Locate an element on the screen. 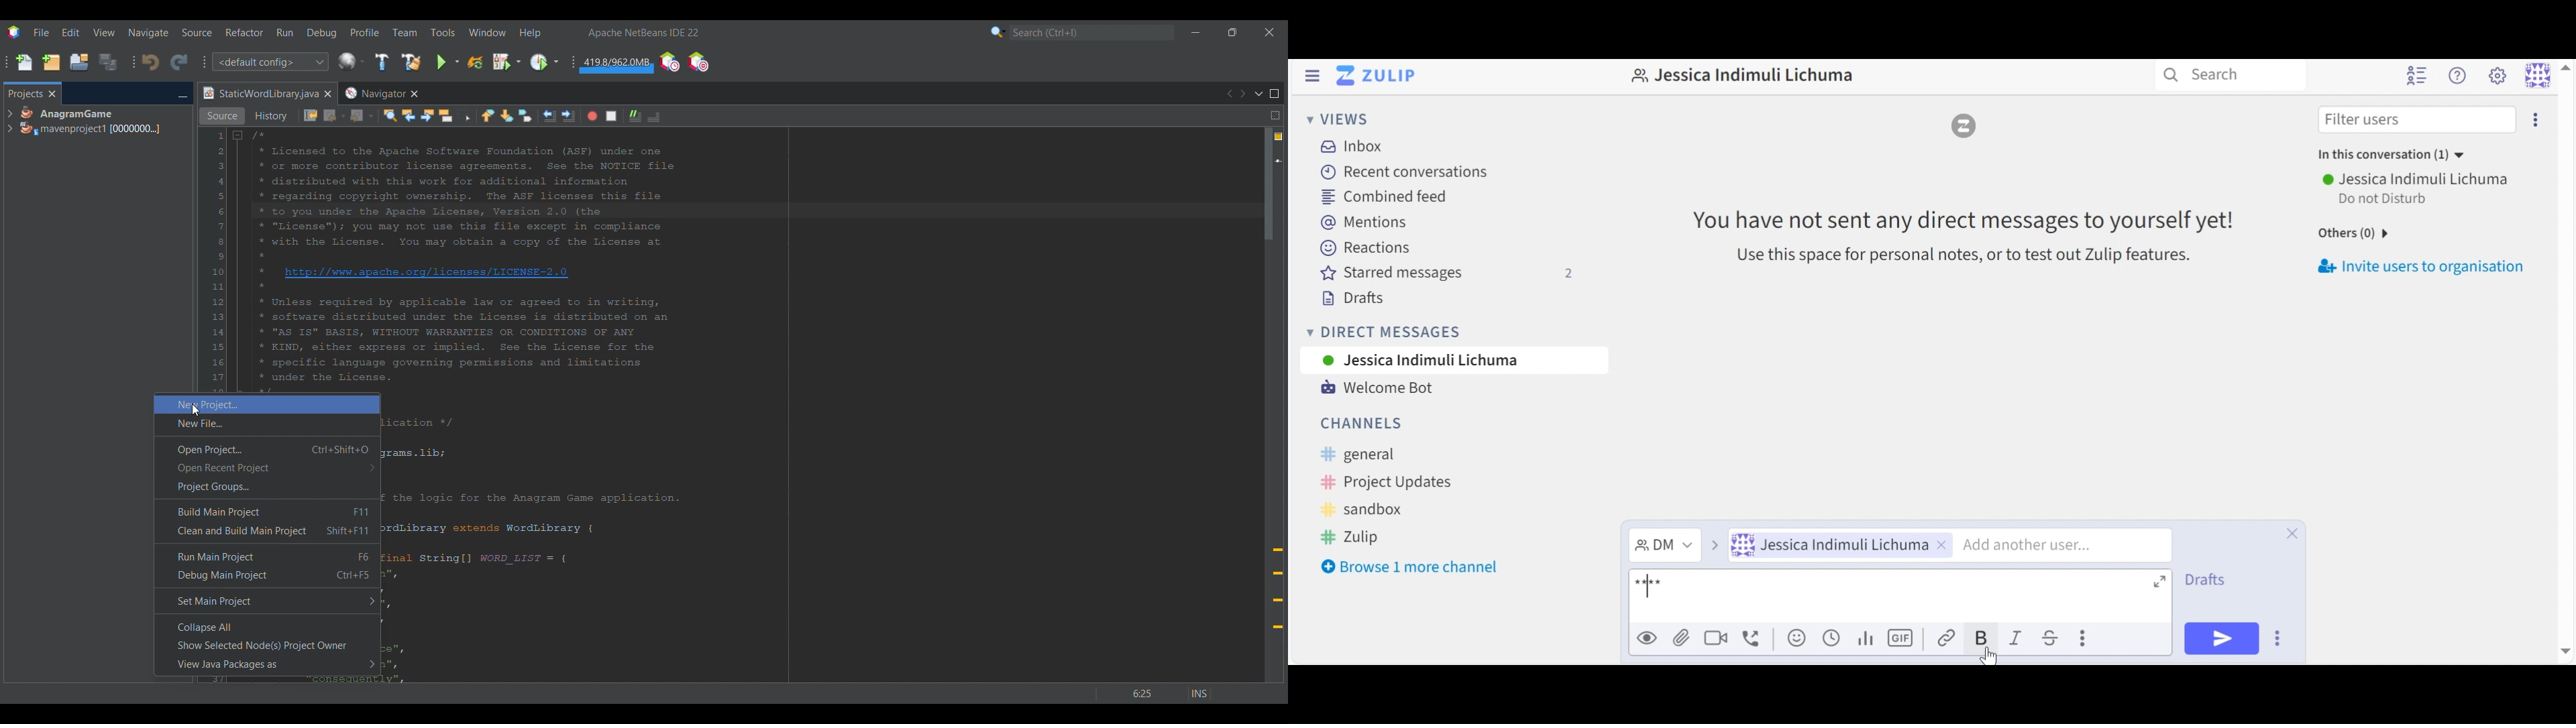  sandbox is located at coordinates (1367, 509).